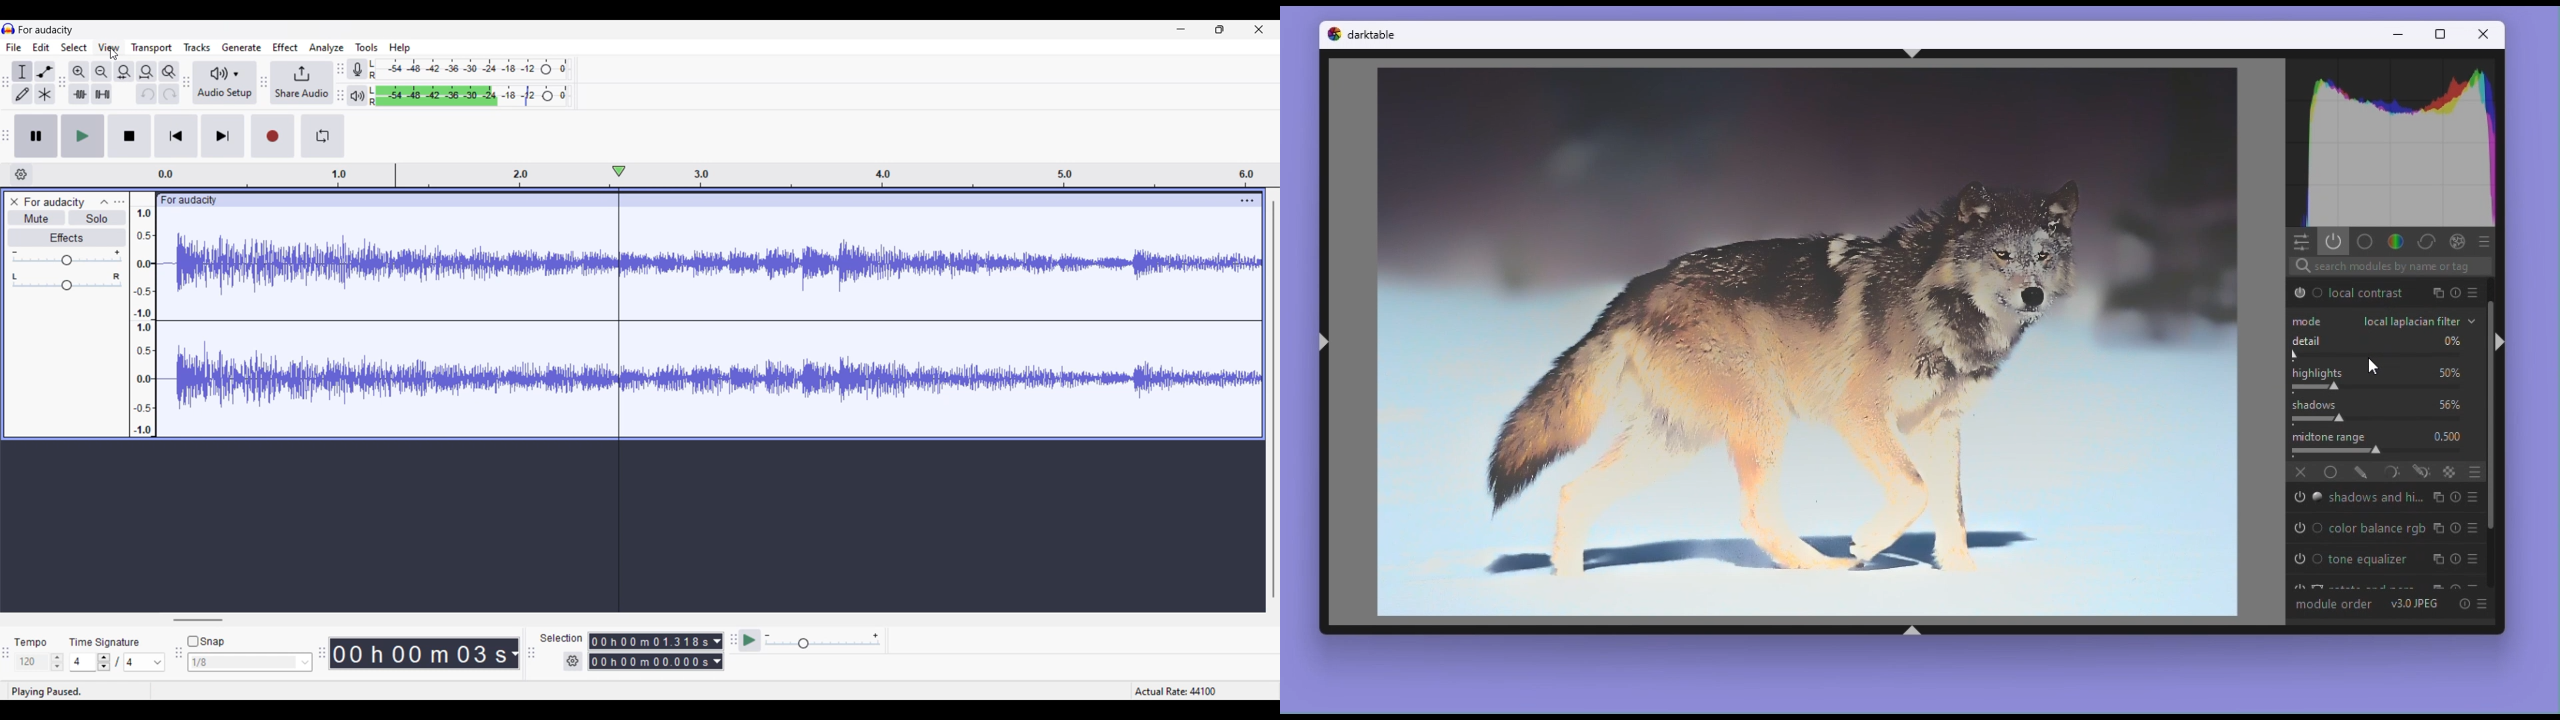 The width and height of the screenshot is (2576, 728). Describe the element at coordinates (2386, 339) in the screenshot. I see `Detail 0%` at that location.